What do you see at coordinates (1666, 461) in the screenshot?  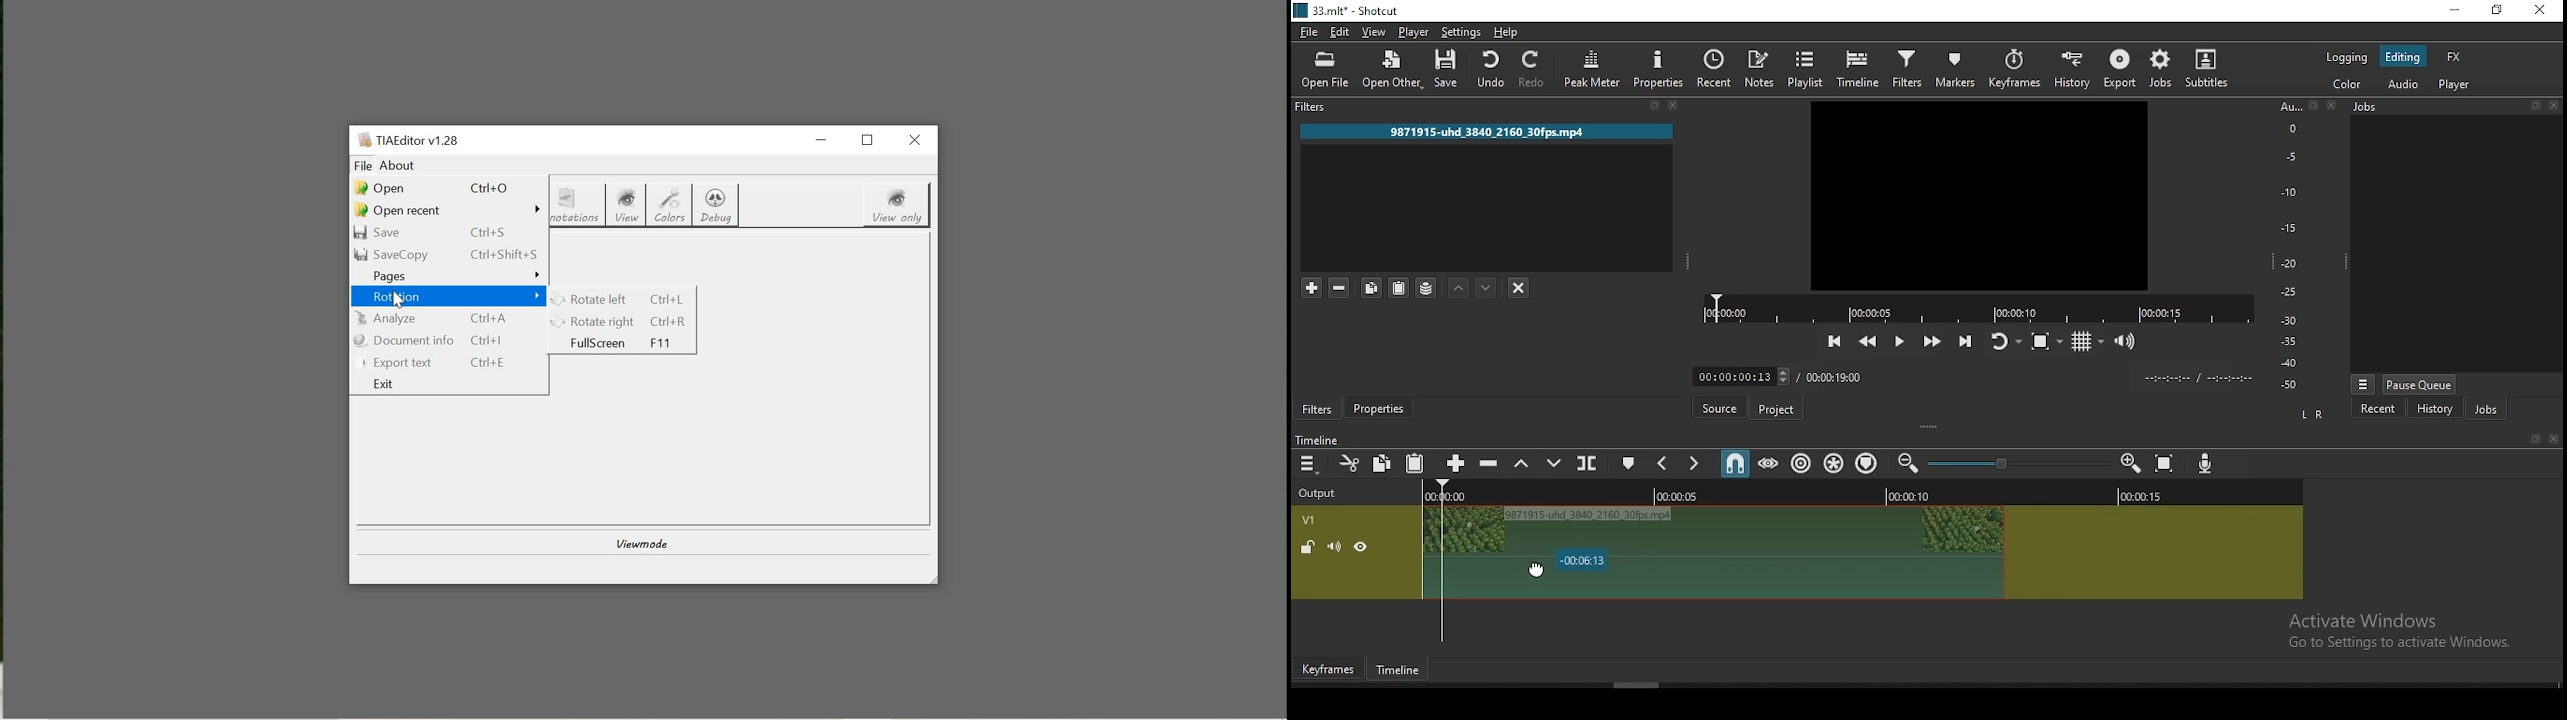 I see `previous marker` at bounding box center [1666, 461].